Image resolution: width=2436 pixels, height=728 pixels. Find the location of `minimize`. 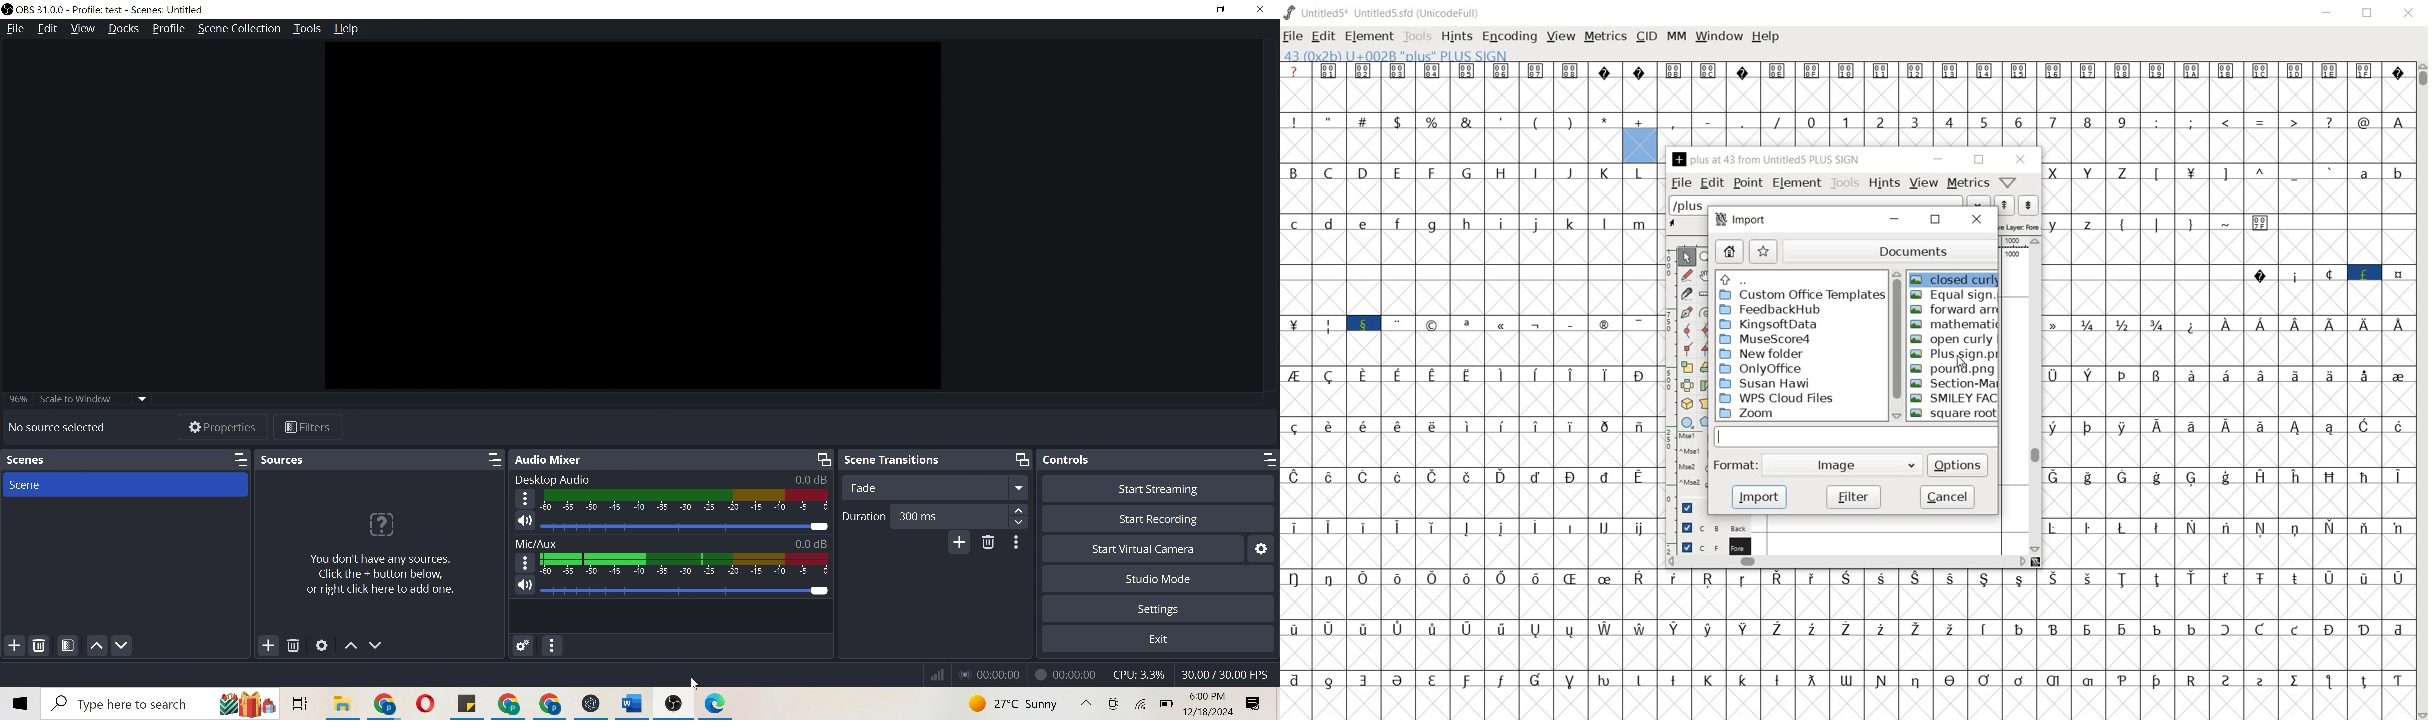

minimize is located at coordinates (1222, 11).